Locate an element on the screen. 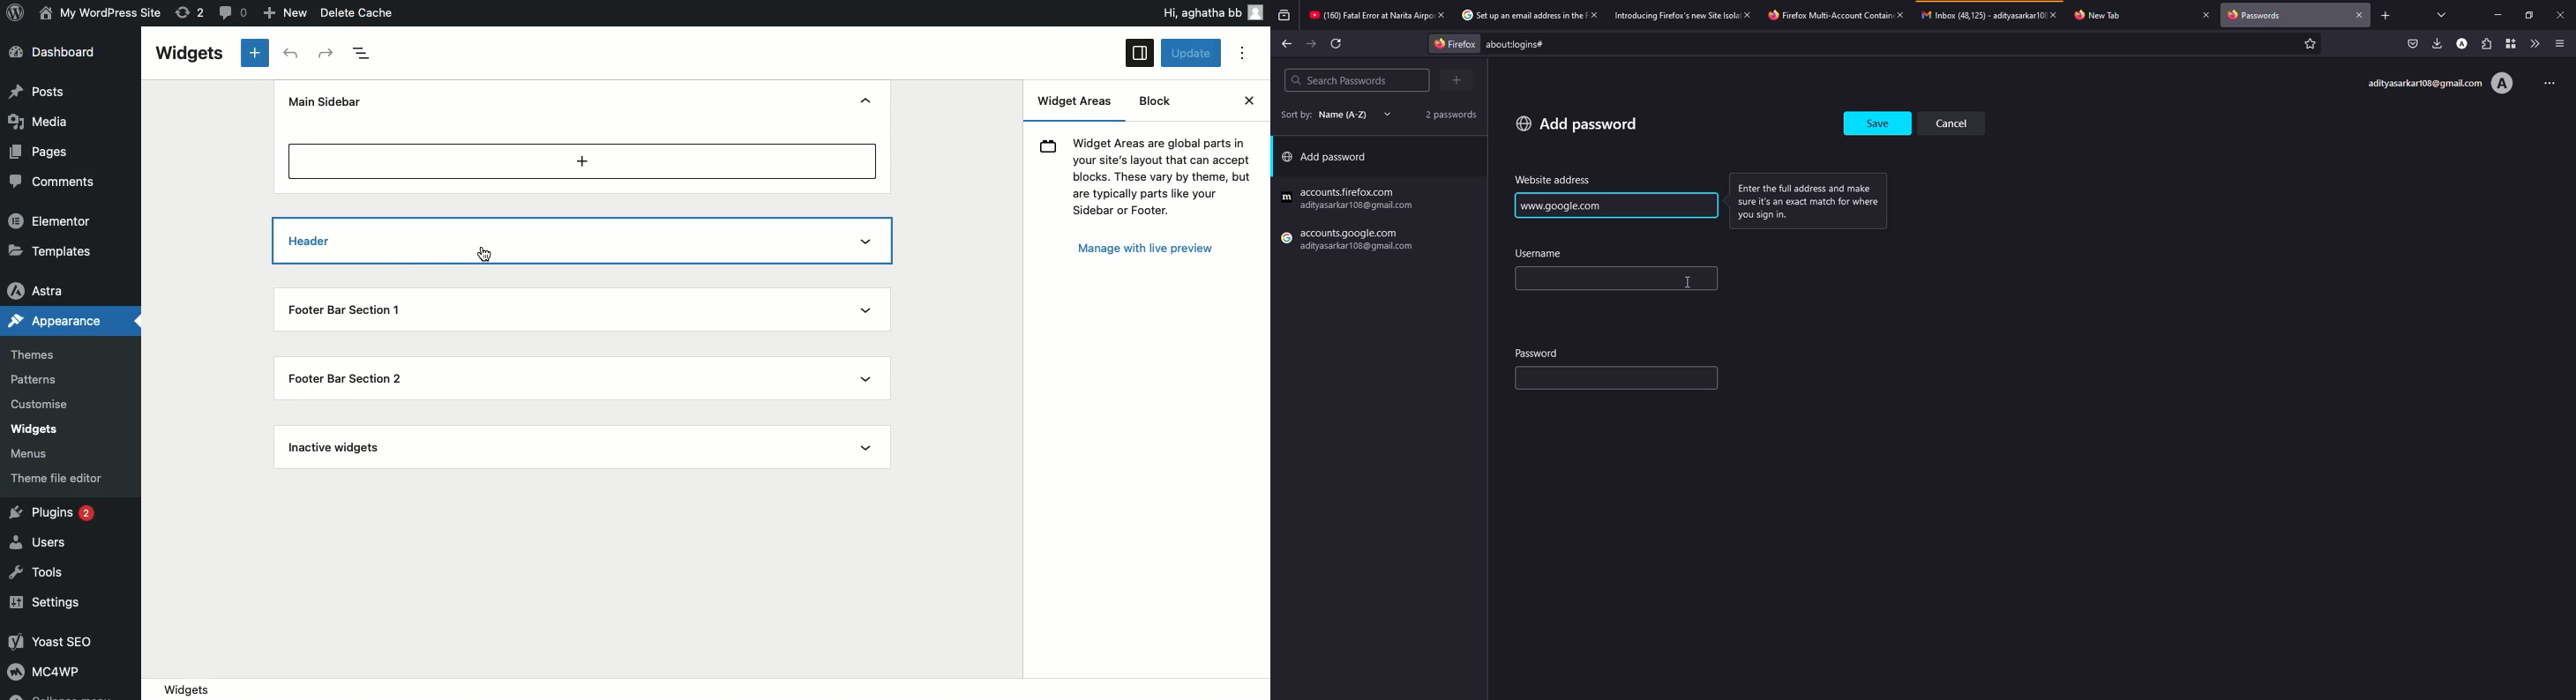 The image size is (2576, 700). close is located at coordinates (1899, 14).